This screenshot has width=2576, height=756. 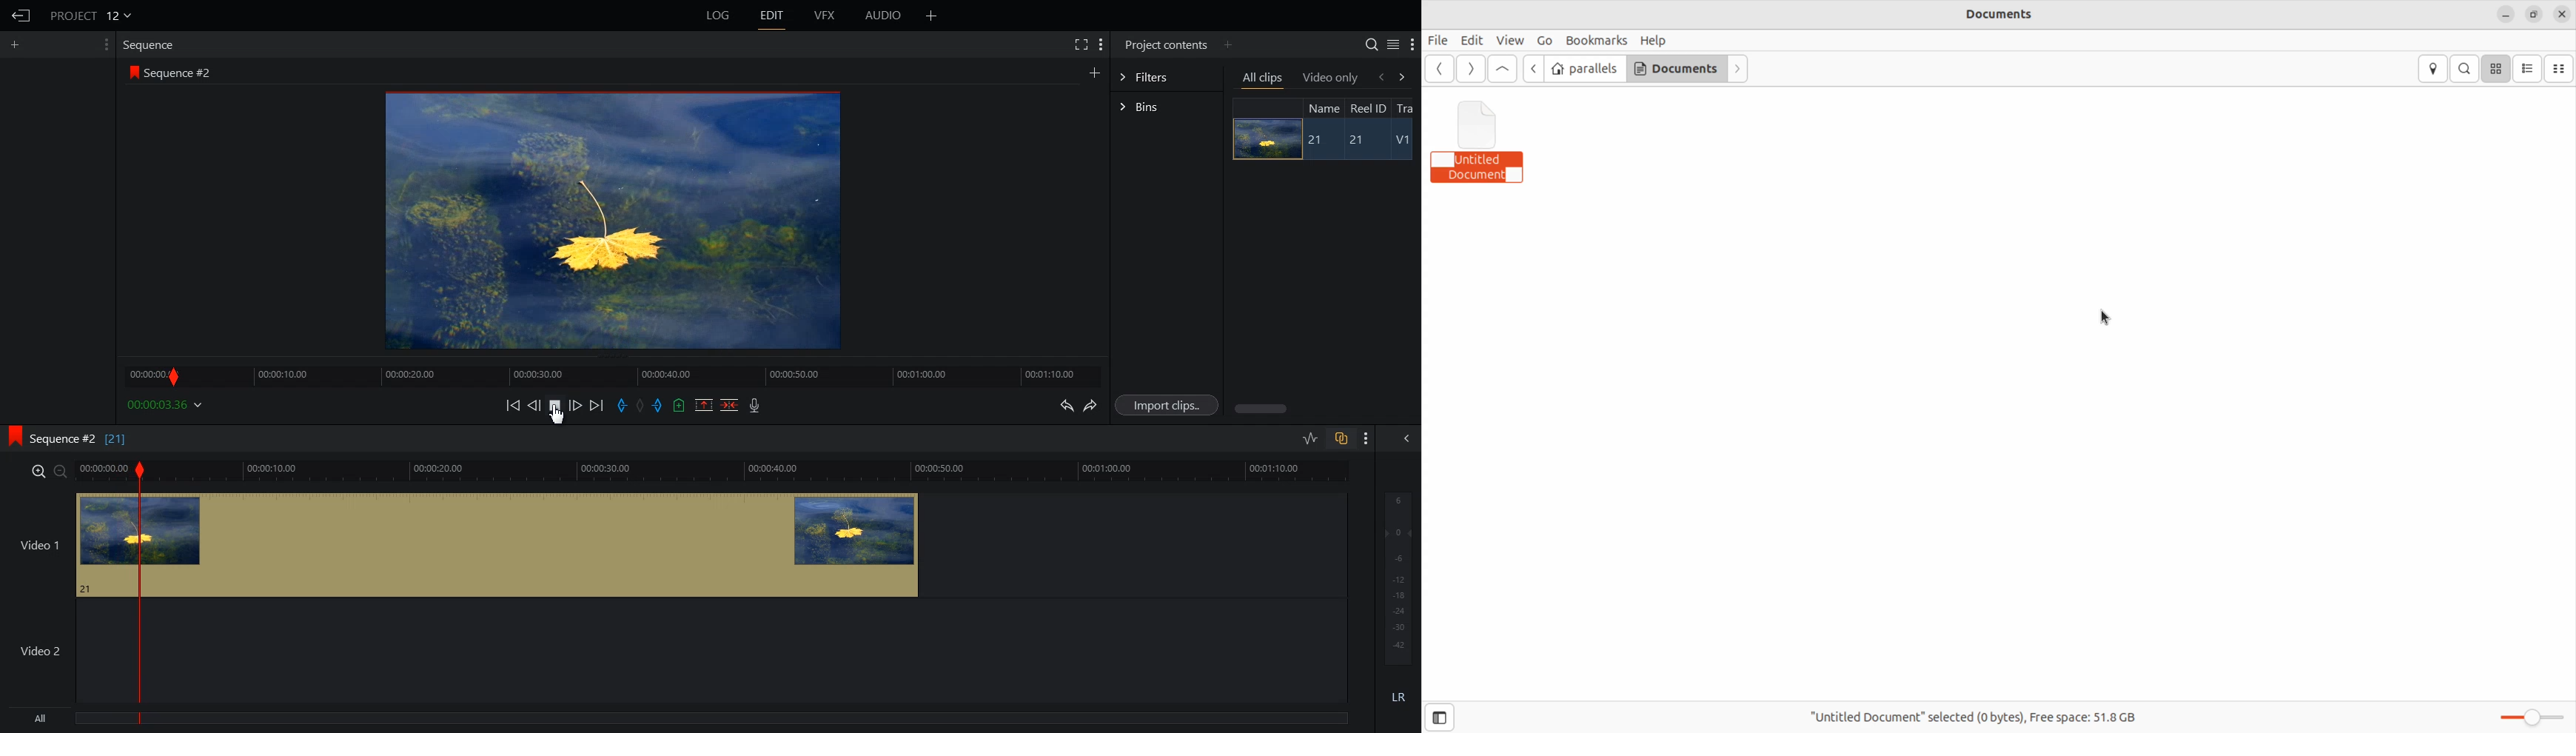 I want to click on icon view, so click(x=2496, y=69).